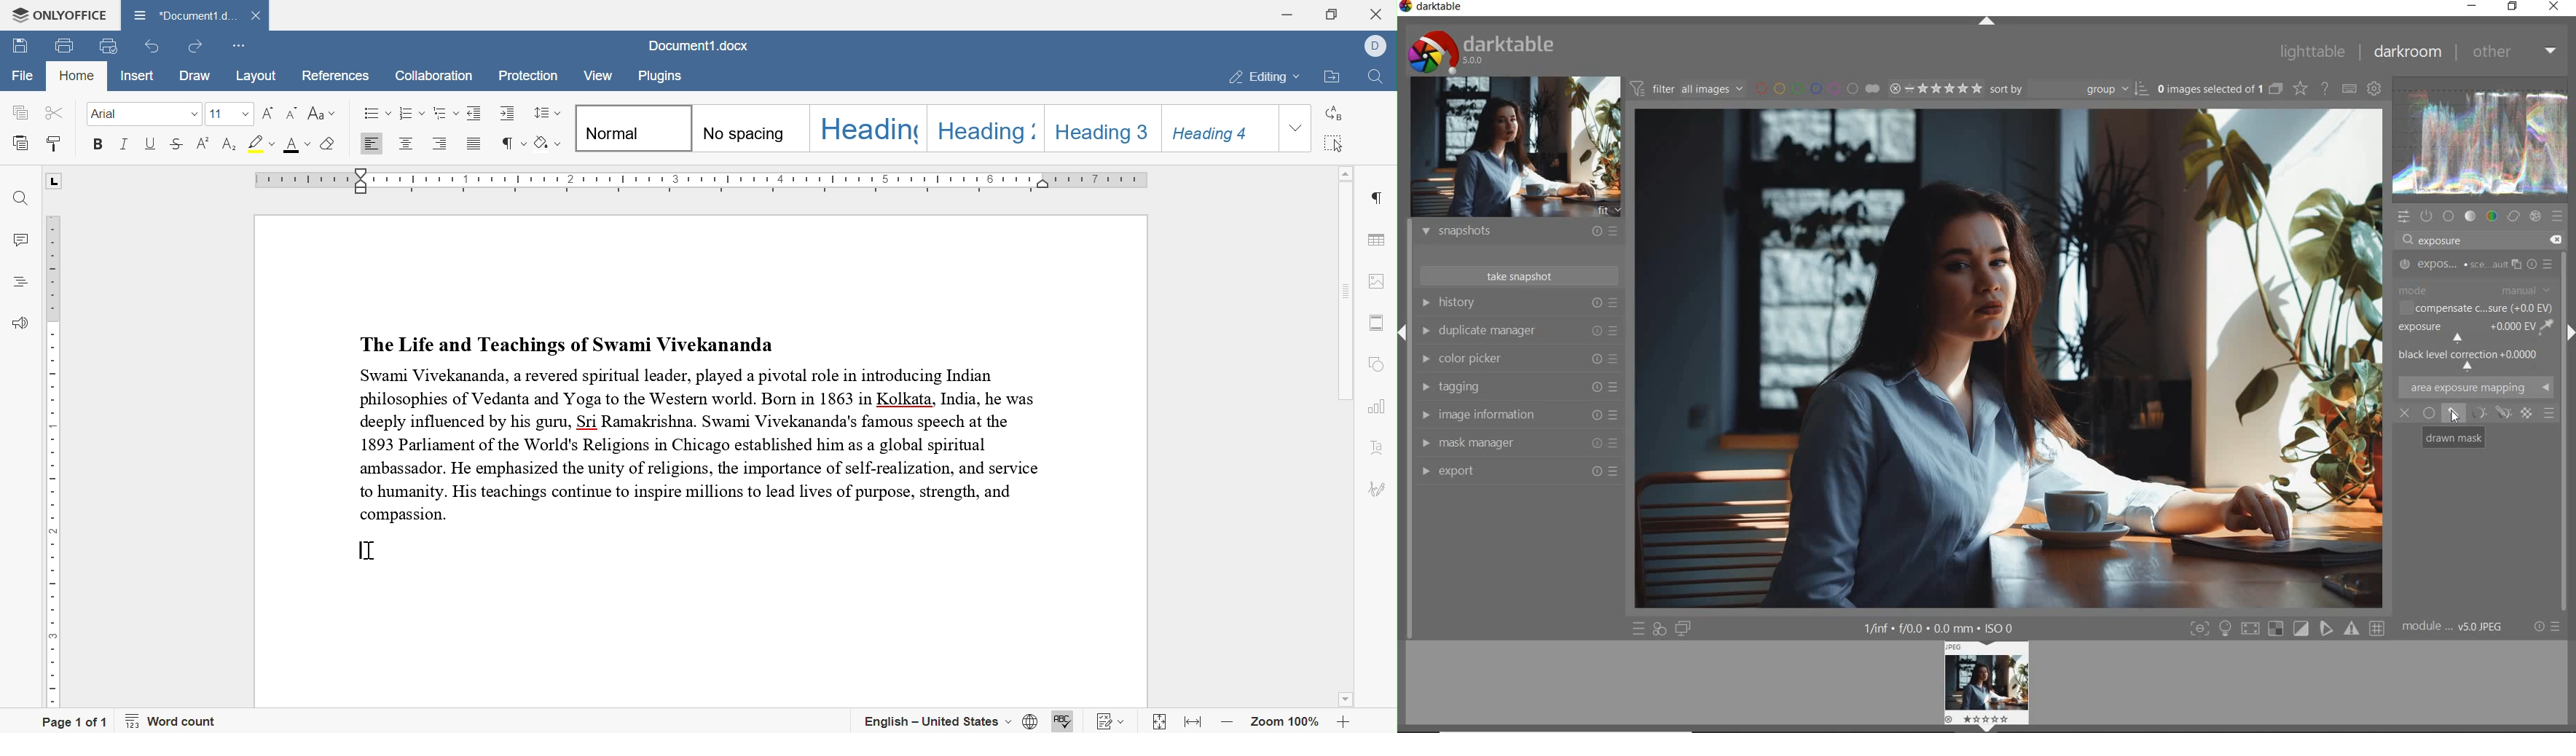 Image resolution: width=2576 pixels, height=756 pixels. Describe the element at coordinates (23, 281) in the screenshot. I see `headings` at that location.